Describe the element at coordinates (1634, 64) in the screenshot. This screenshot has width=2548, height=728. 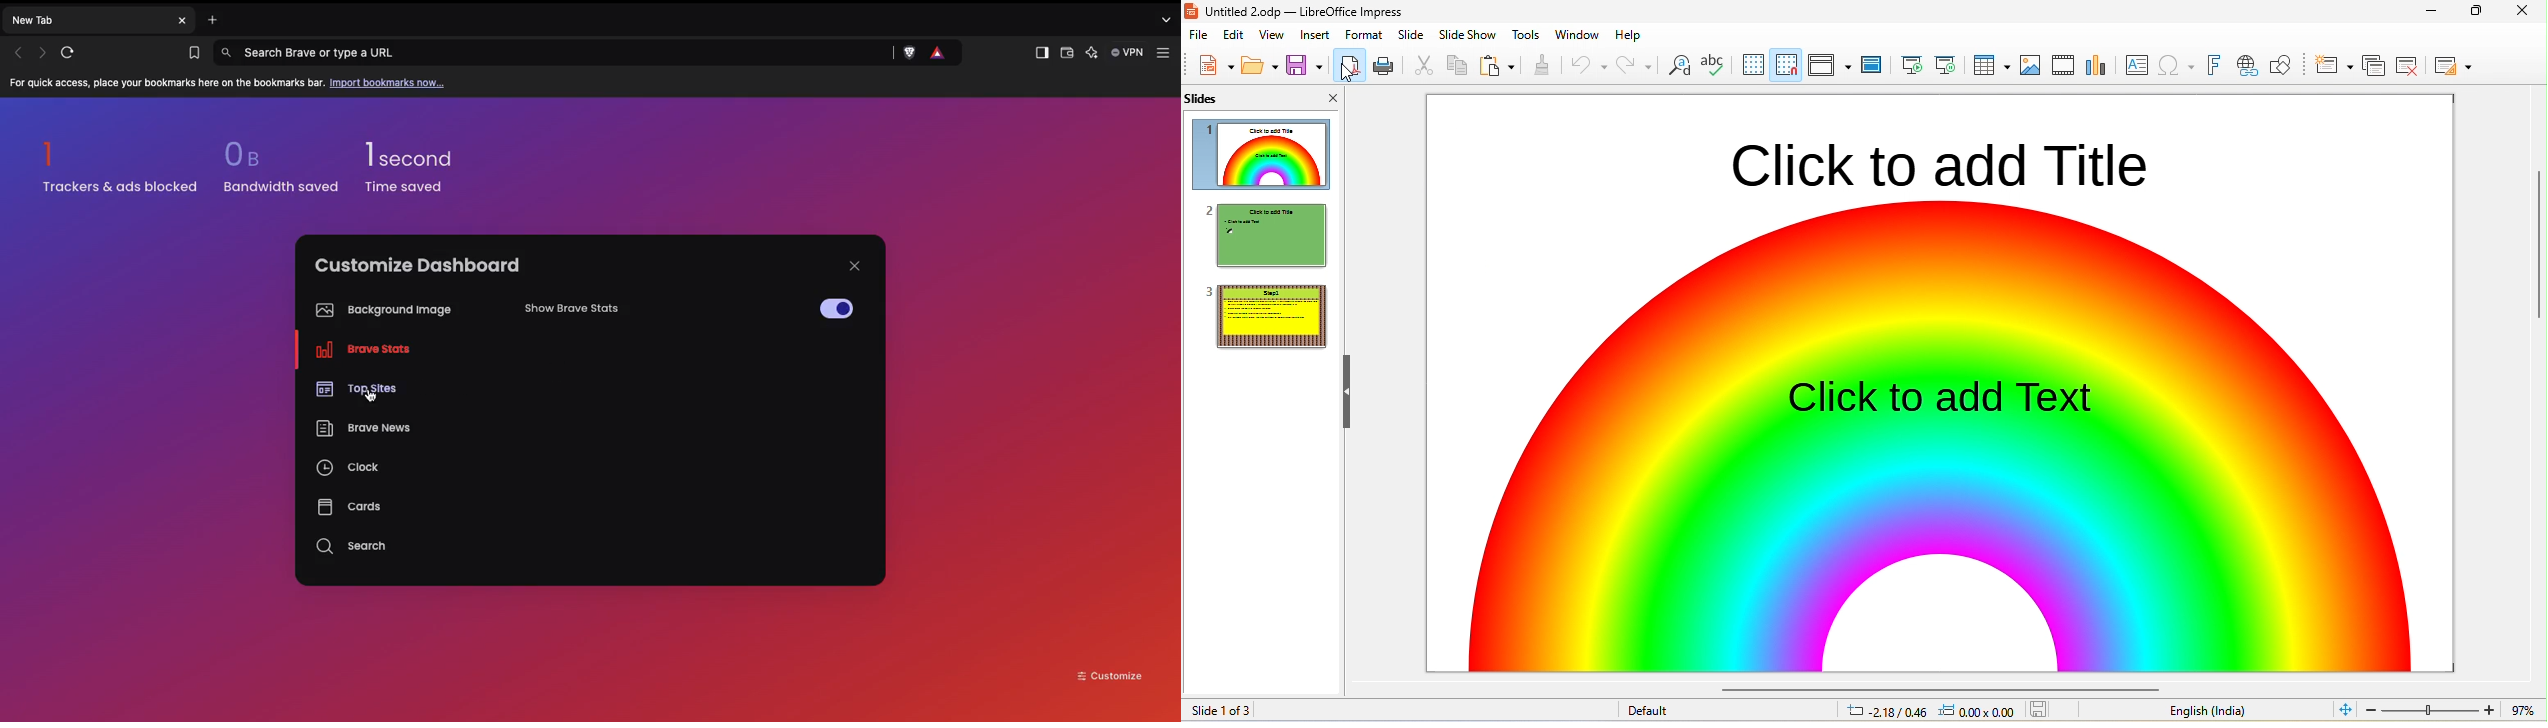
I see `redo` at that location.